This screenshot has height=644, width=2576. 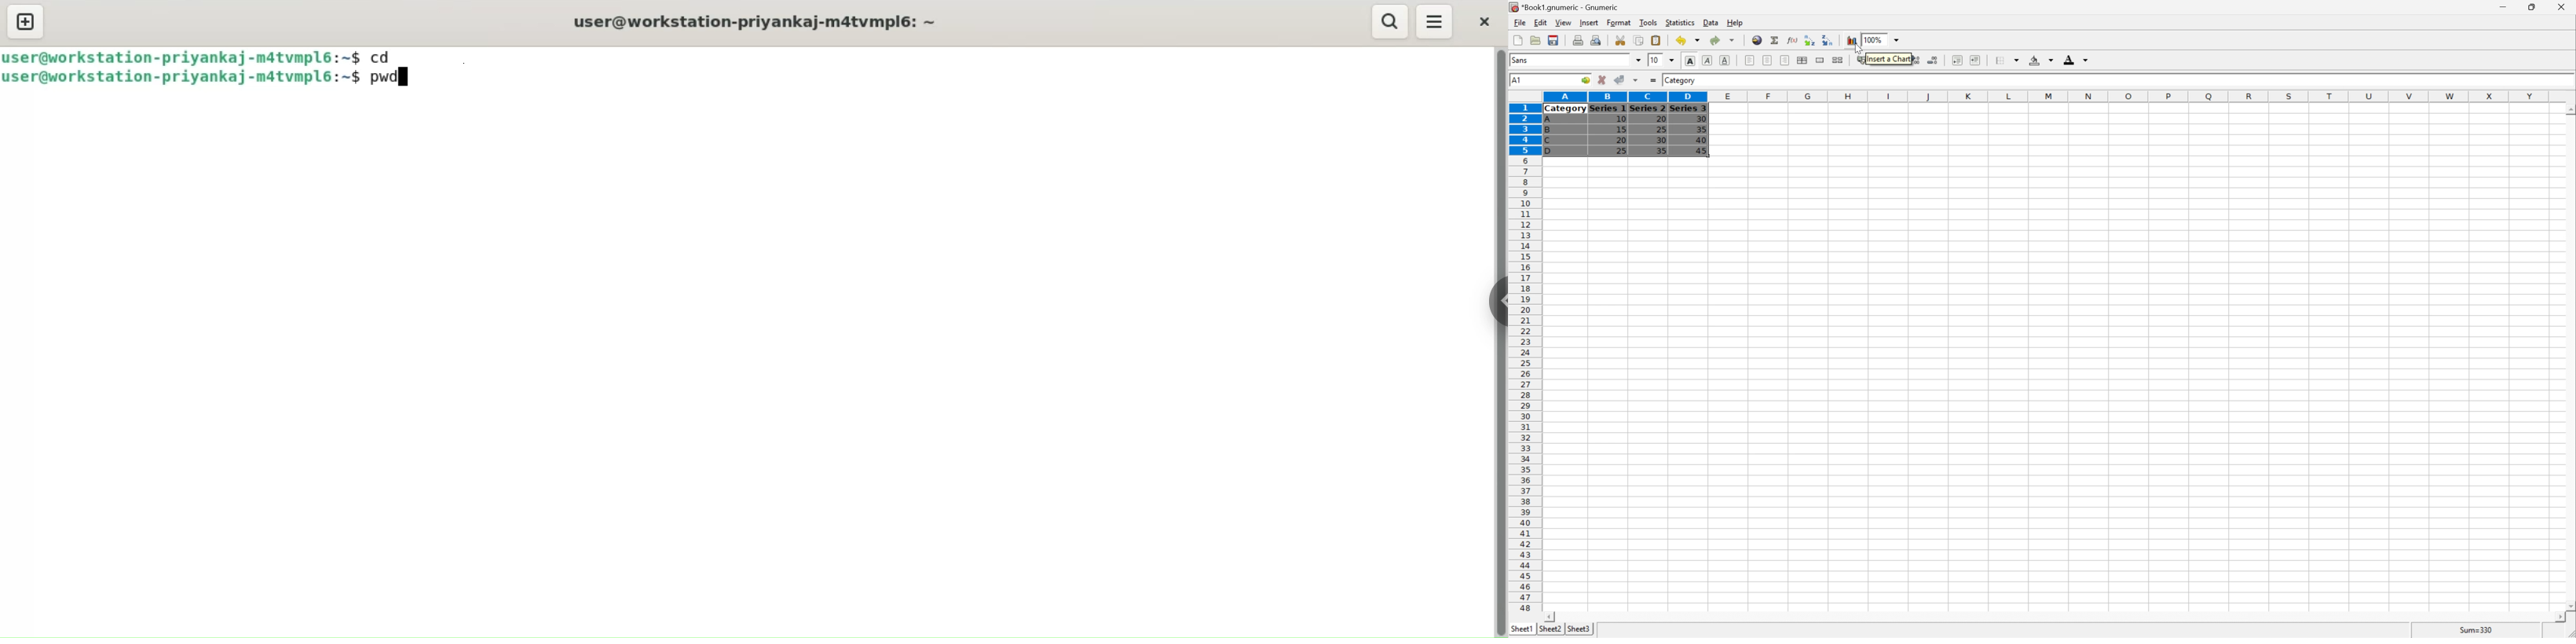 What do you see at coordinates (1535, 40) in the screenshot?
I see `Open a file` at bounding box center [1535, 40].